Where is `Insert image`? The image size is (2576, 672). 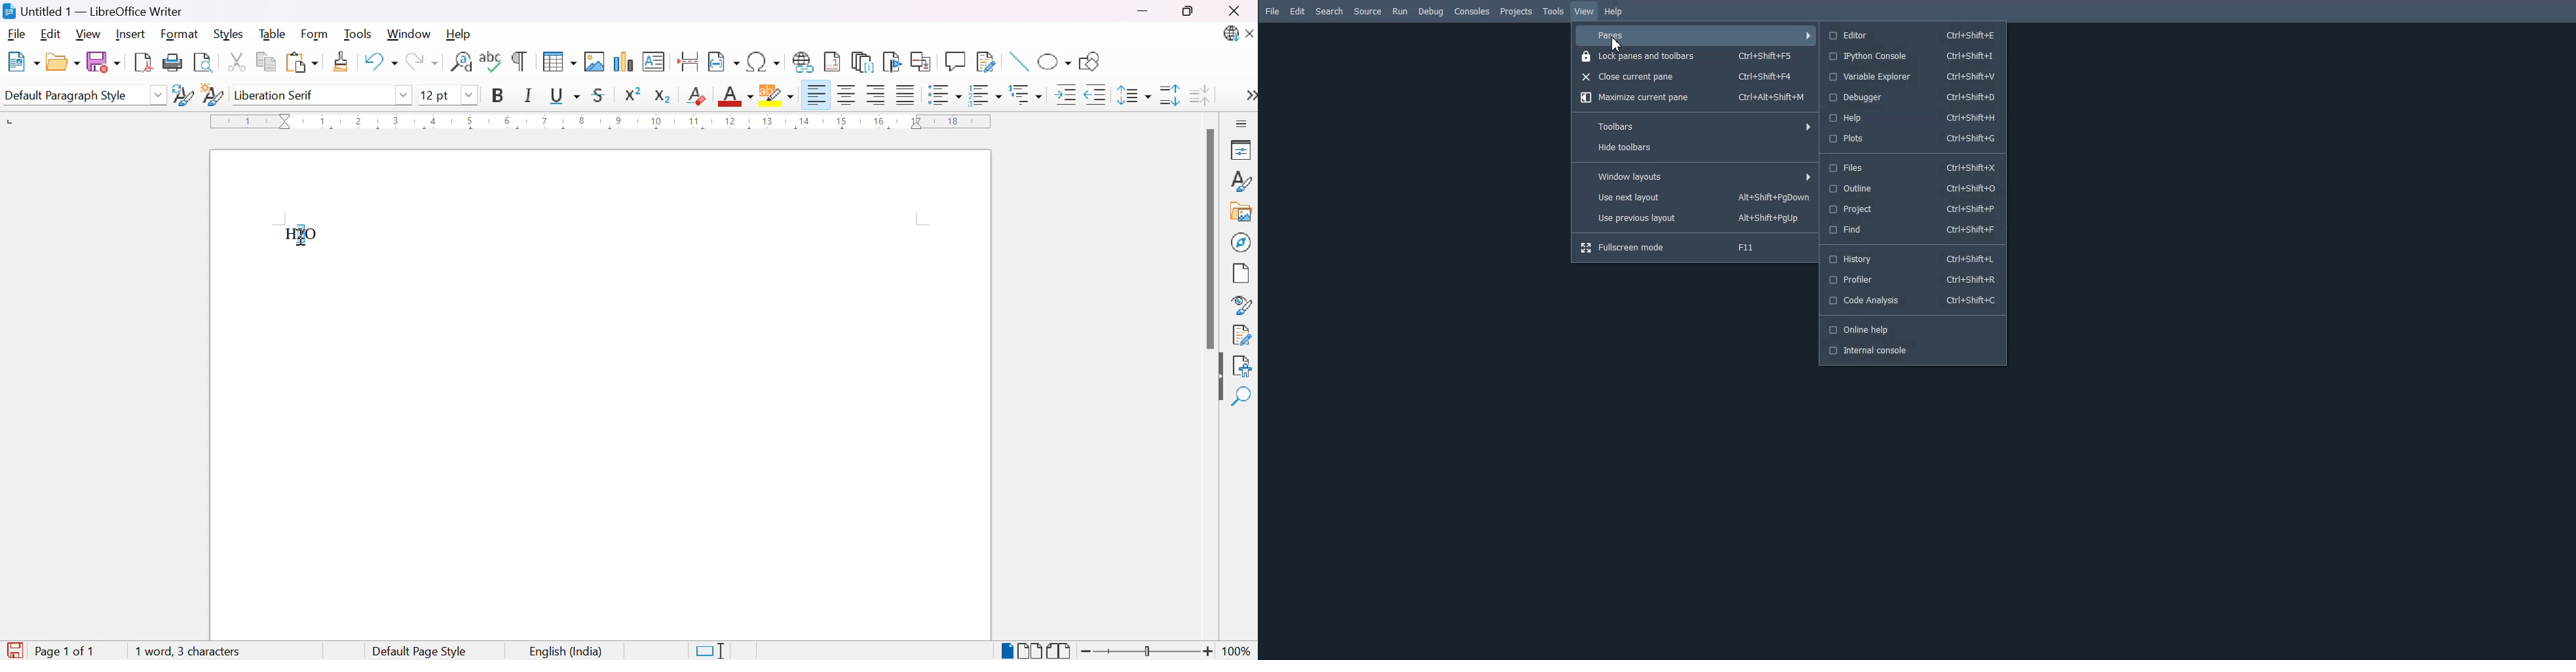 Insert image is located at coordinates (1242, 213).